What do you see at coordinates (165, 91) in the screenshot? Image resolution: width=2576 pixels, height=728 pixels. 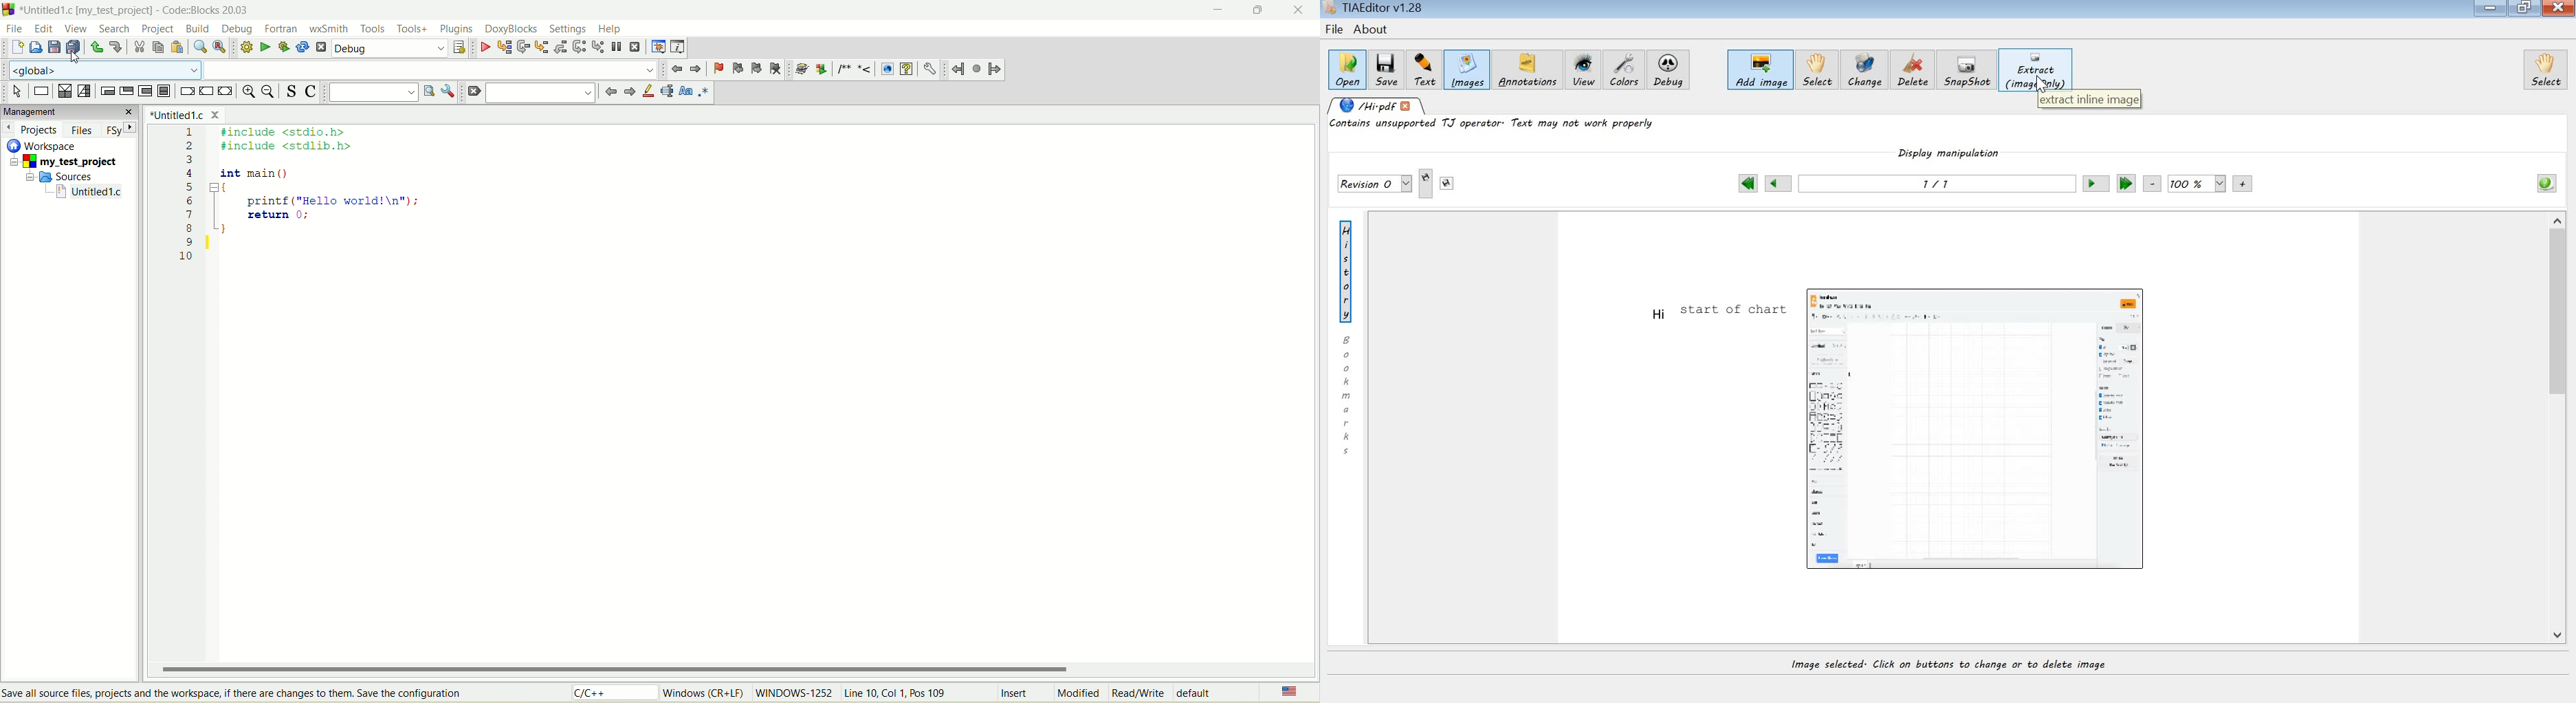 I see `block instruction` at bounding box center [165, 91].